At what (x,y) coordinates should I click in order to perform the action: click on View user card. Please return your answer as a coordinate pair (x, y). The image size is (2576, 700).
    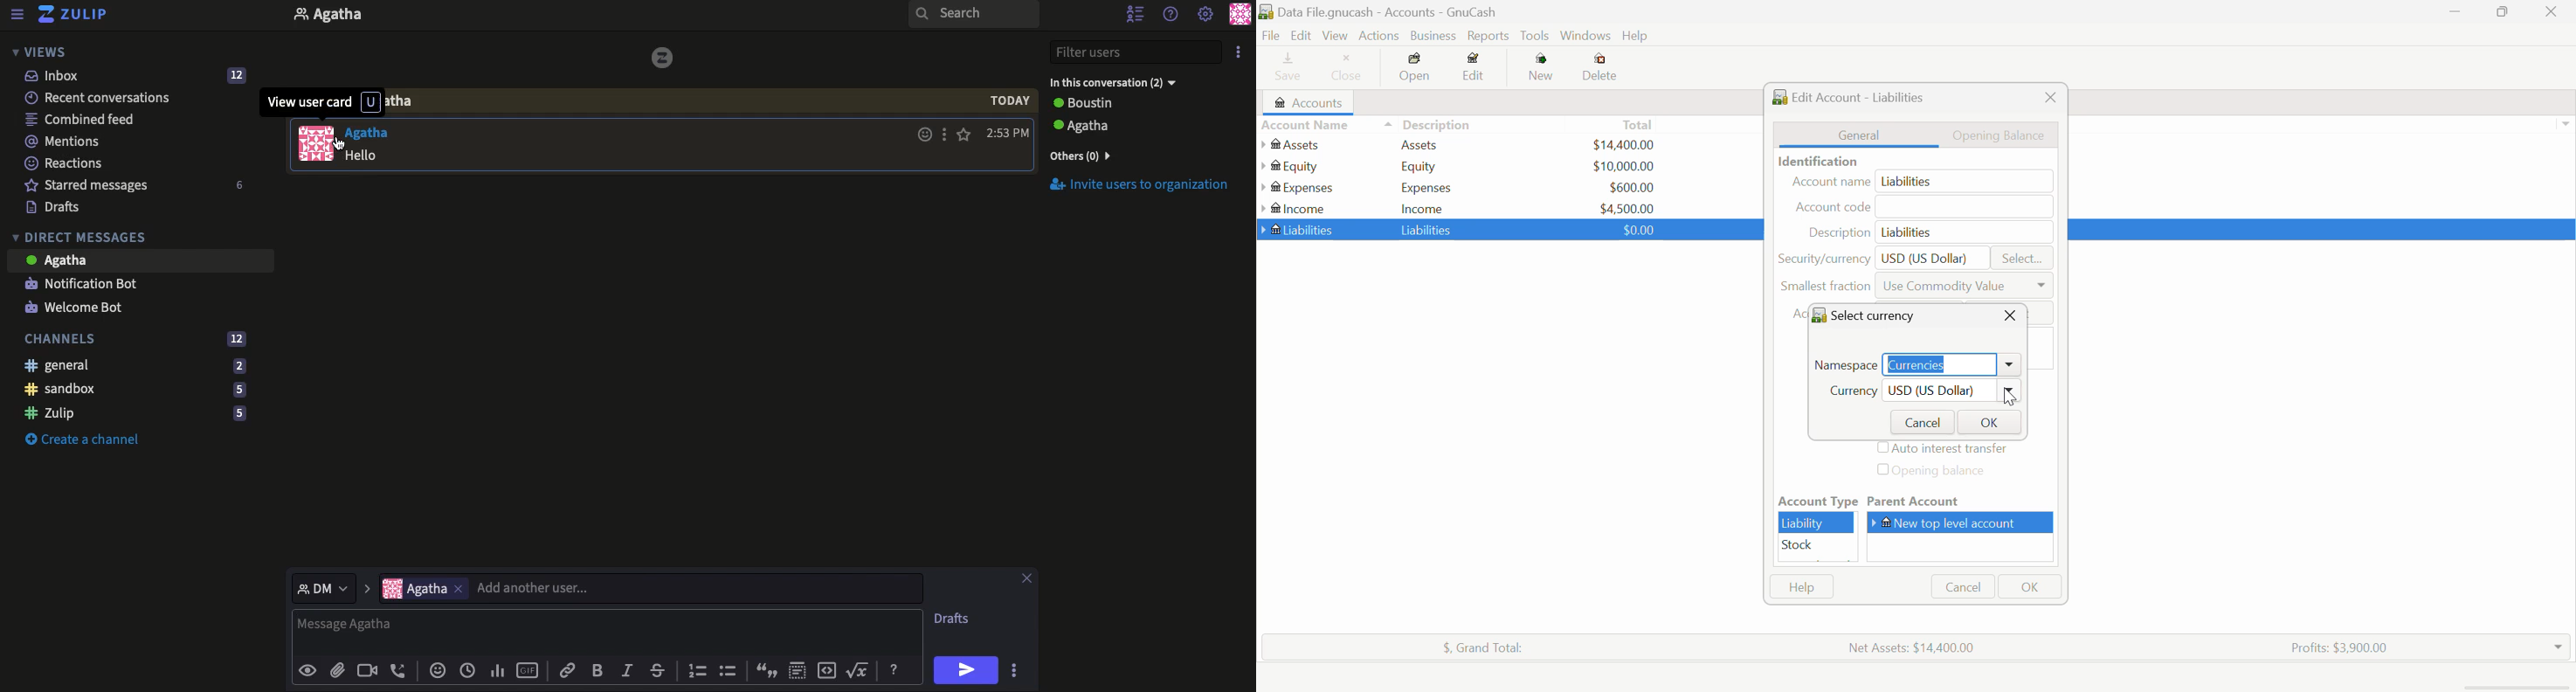
    Looking at the image, I should click on (325, 102).